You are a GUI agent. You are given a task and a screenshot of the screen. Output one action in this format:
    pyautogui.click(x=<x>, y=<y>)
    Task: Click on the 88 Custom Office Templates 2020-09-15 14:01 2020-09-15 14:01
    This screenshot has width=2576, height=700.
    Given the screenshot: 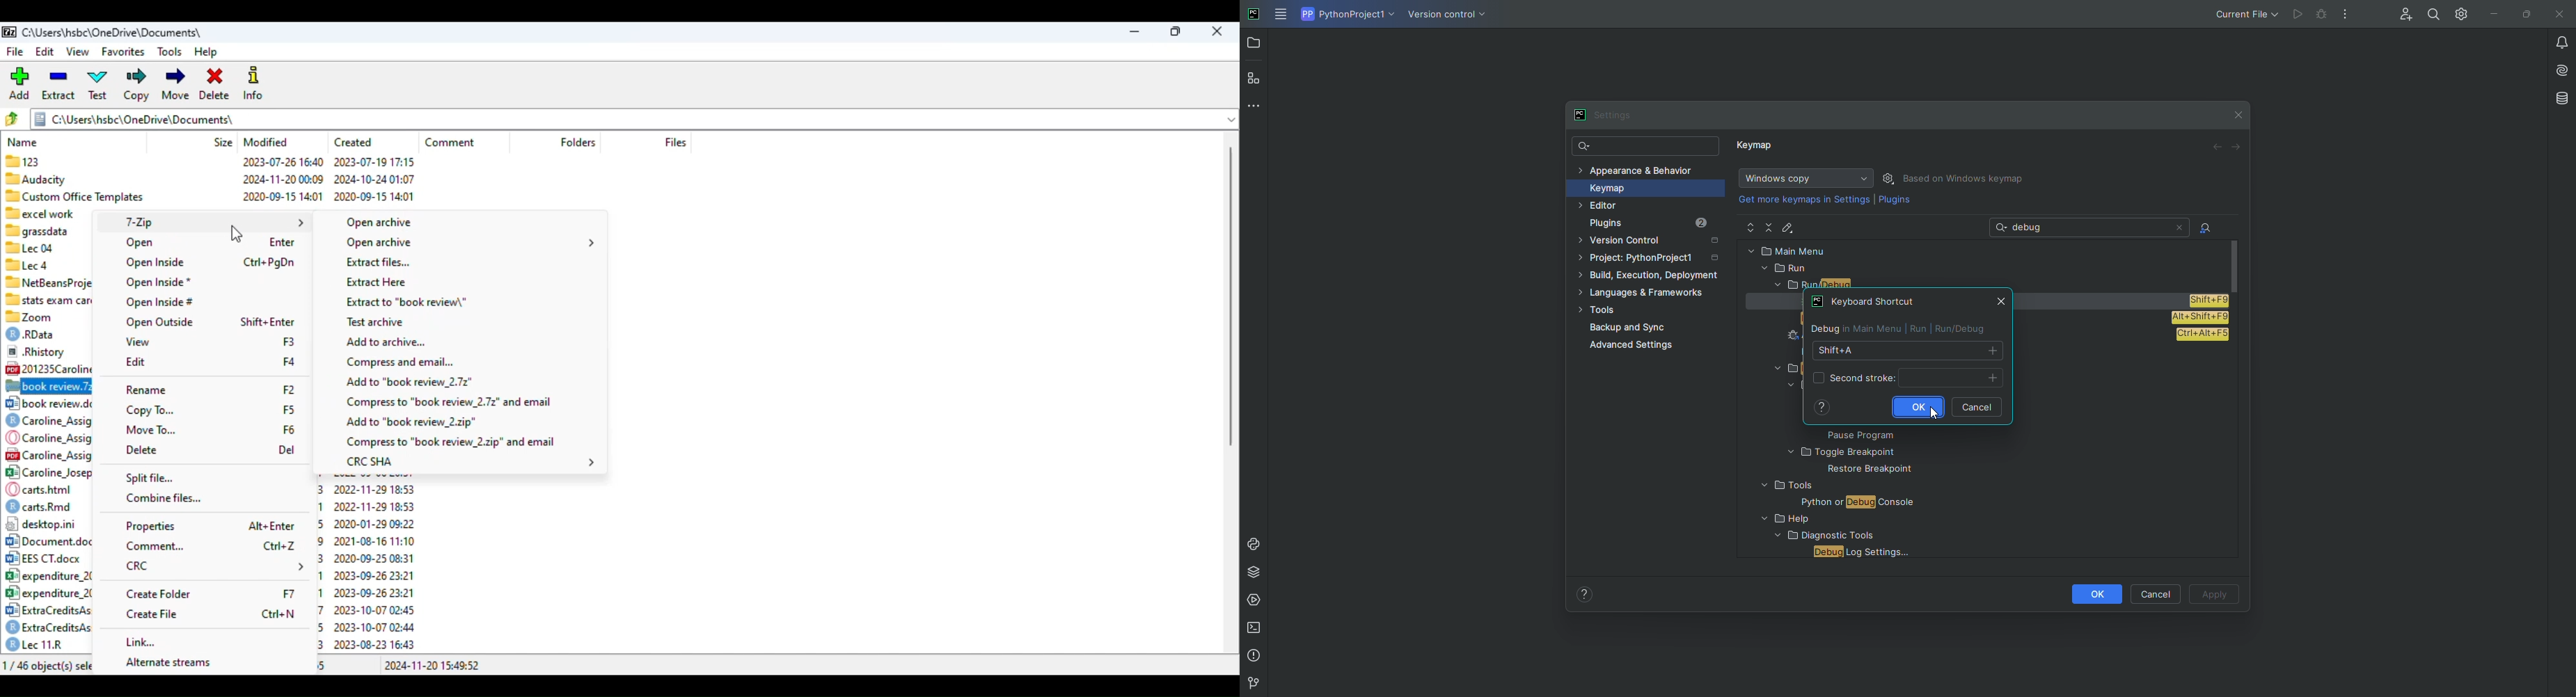 What is the action you would take?
    pyautogui.click(x=211, y=195)
    